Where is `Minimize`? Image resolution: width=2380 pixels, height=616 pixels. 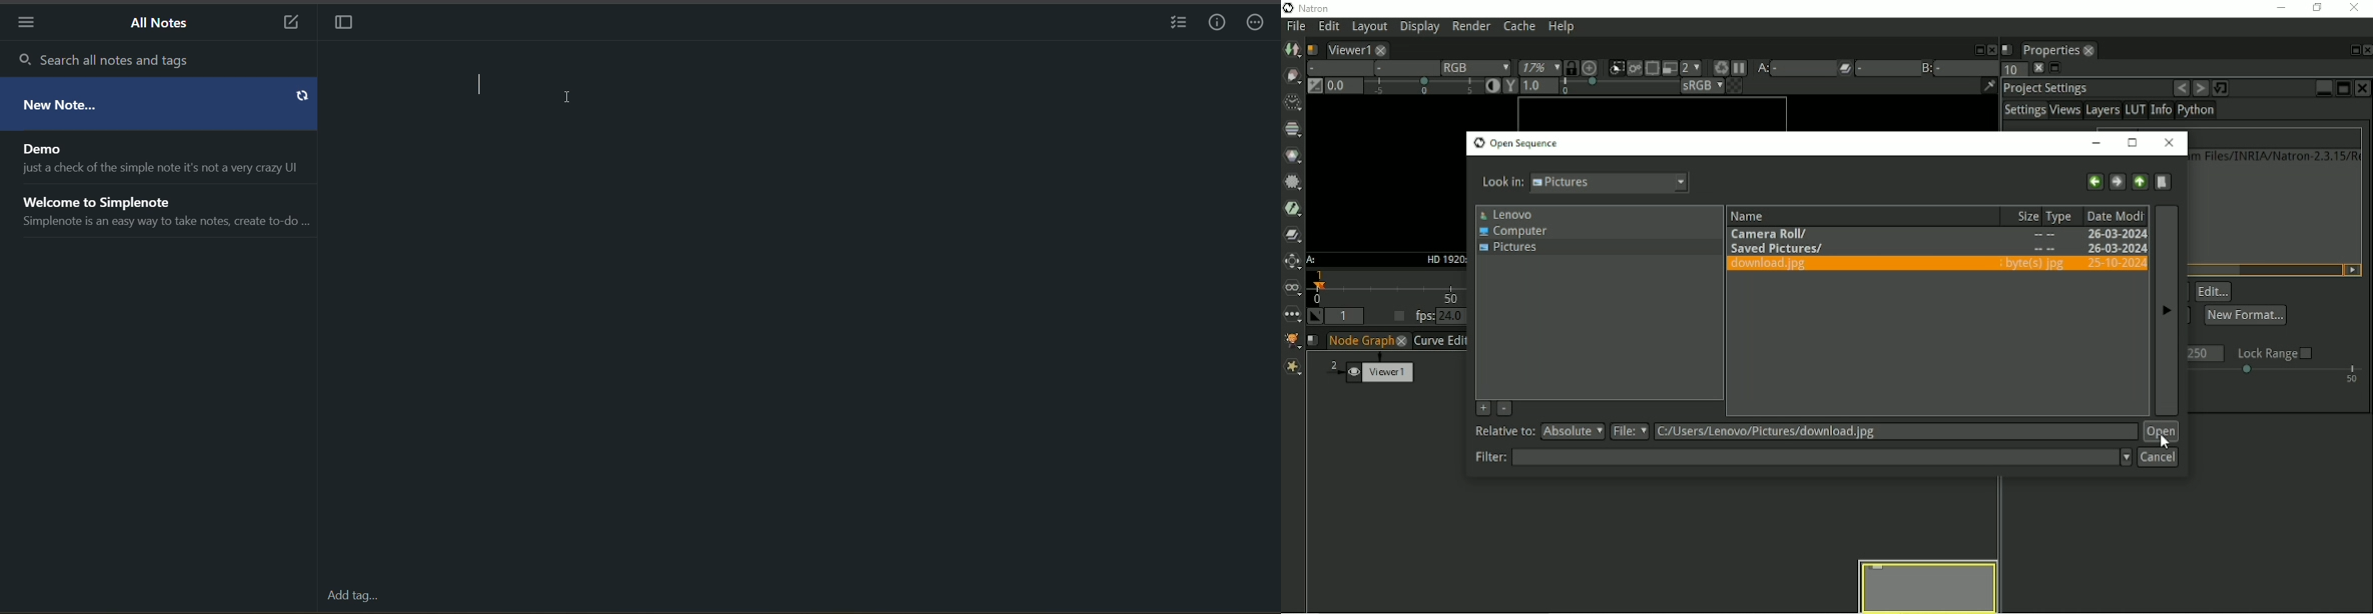 Minimize is located at coordinates (2323, 86).